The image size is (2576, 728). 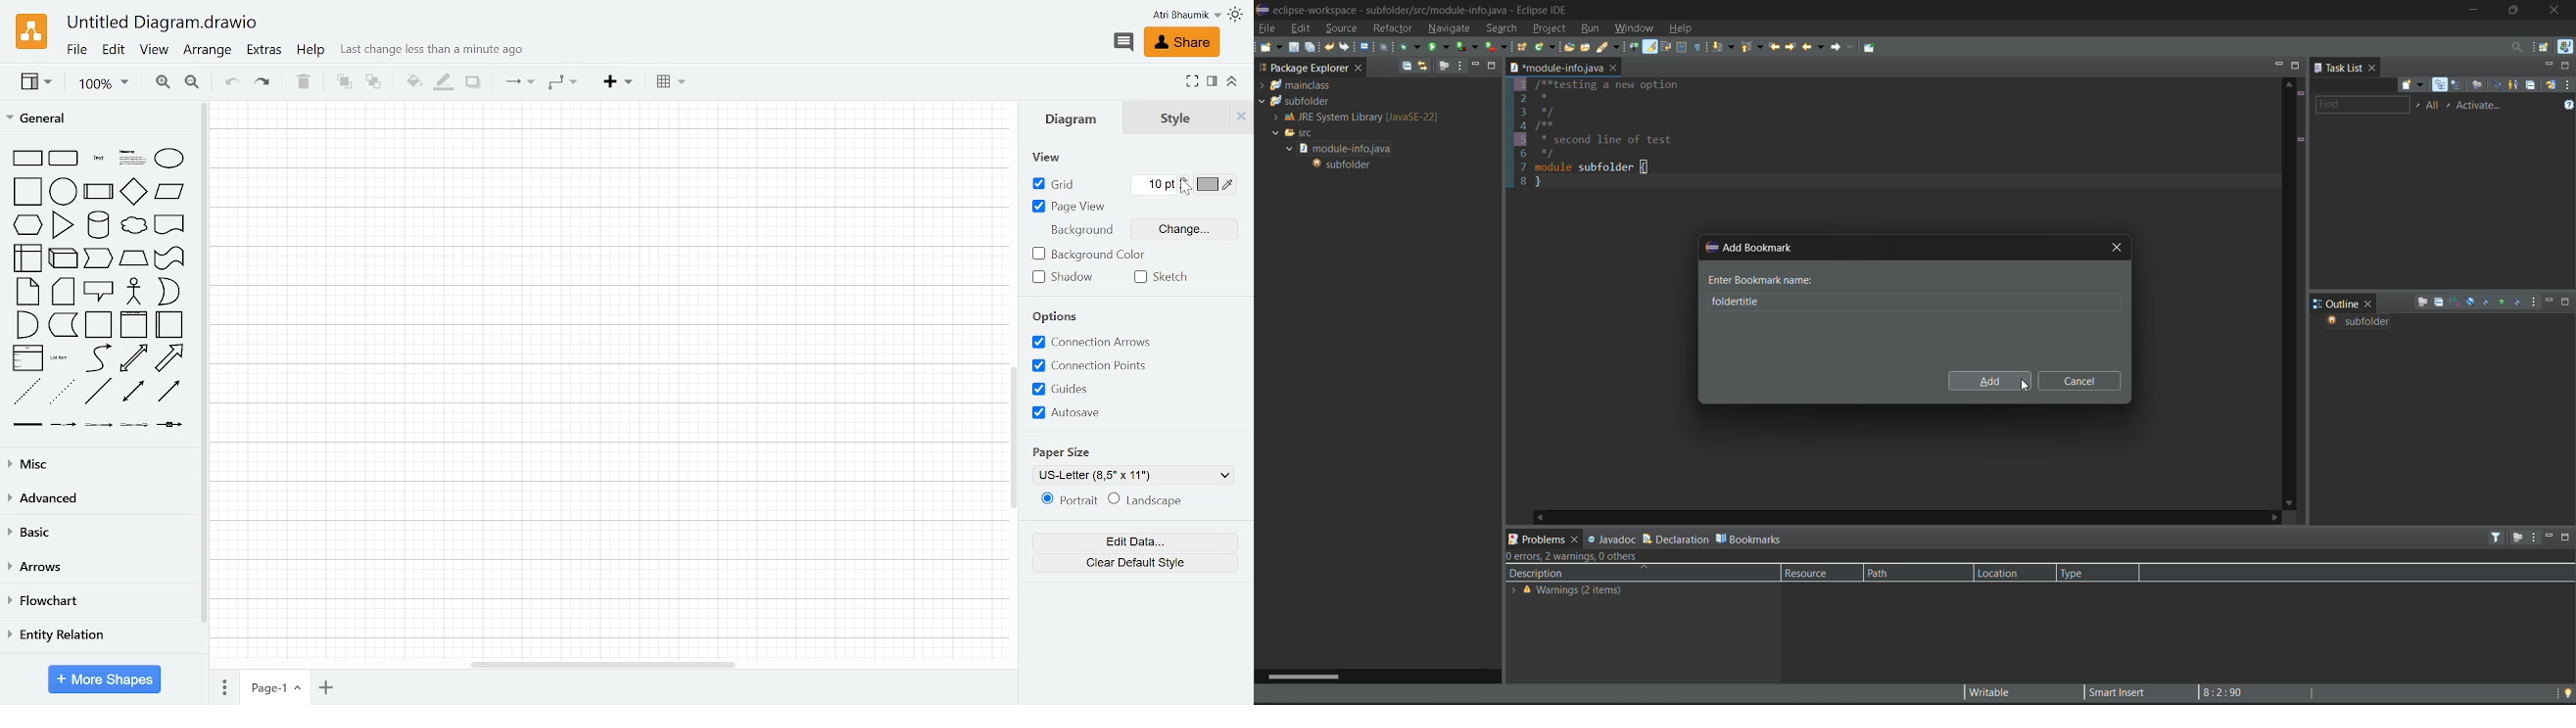 I want to click on Vertical scrollbar, so click(x=1014, y=436).